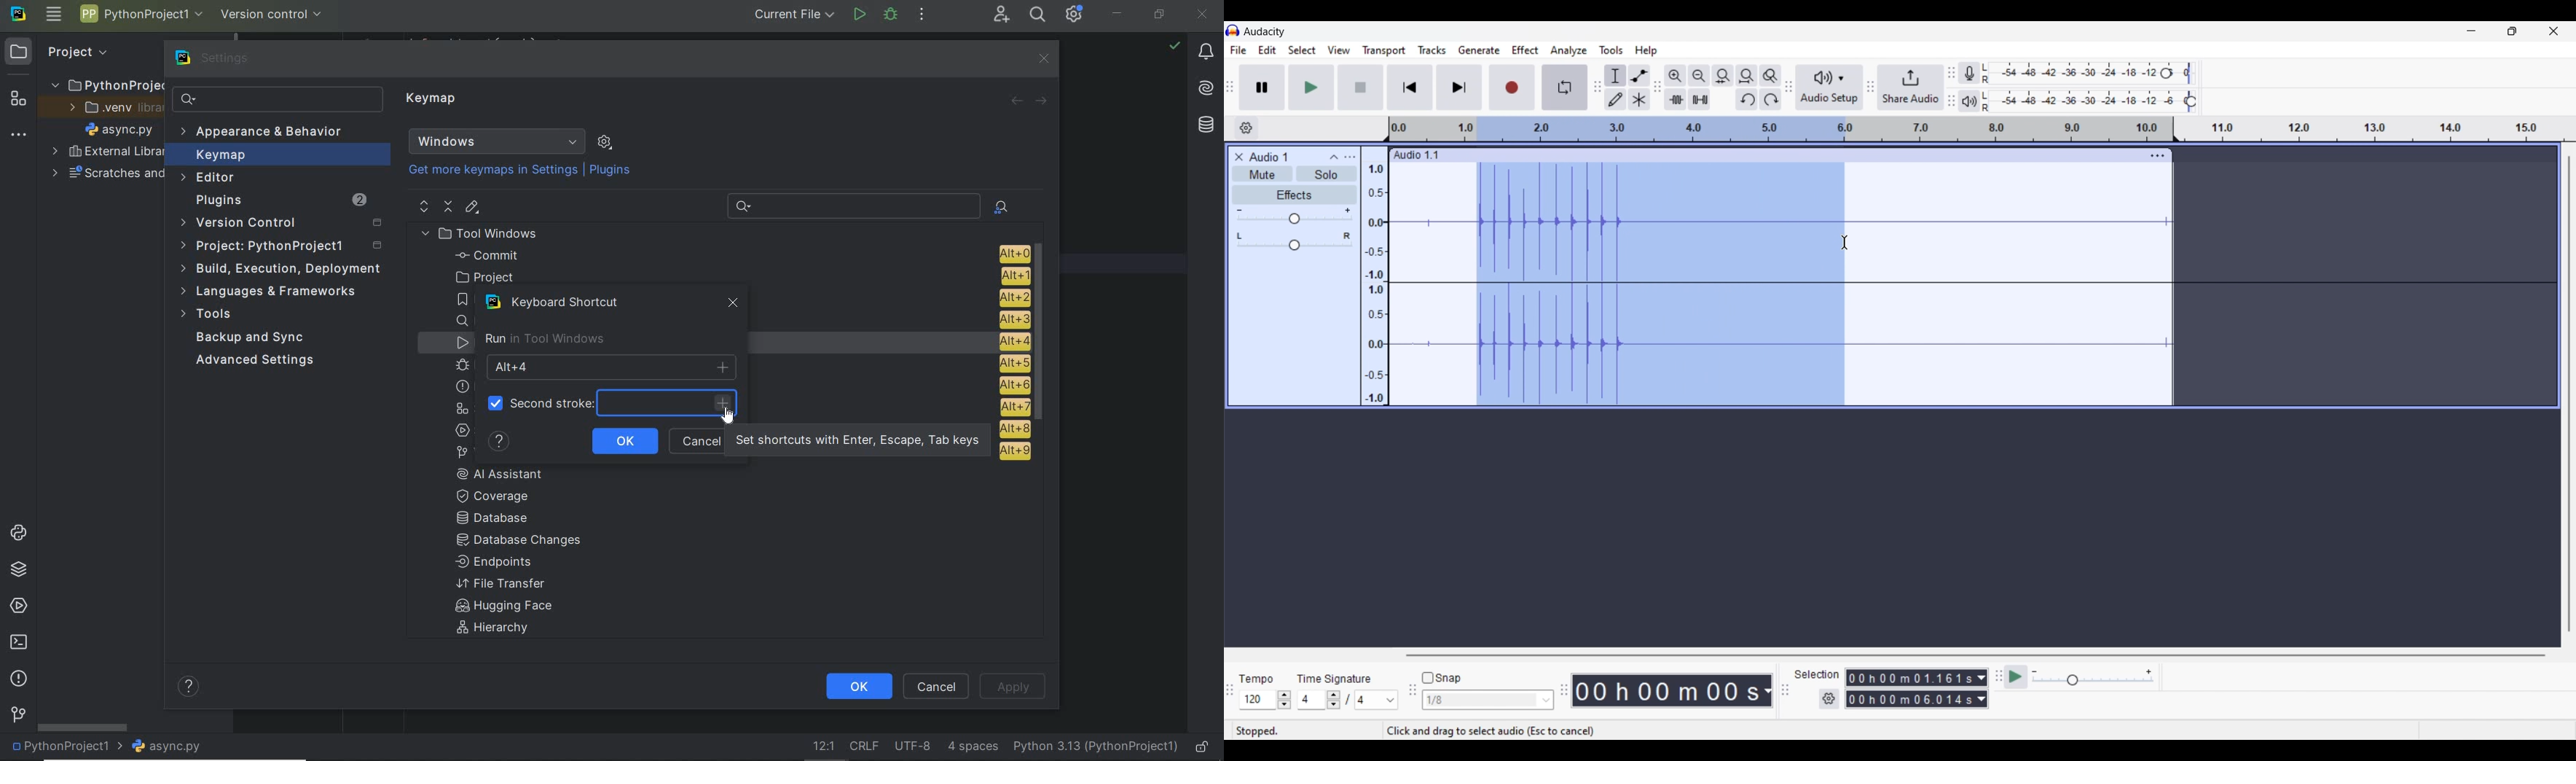 The height and width of the screenshot is (784, 2576). I want to click on Gain, so click(1294, 218).